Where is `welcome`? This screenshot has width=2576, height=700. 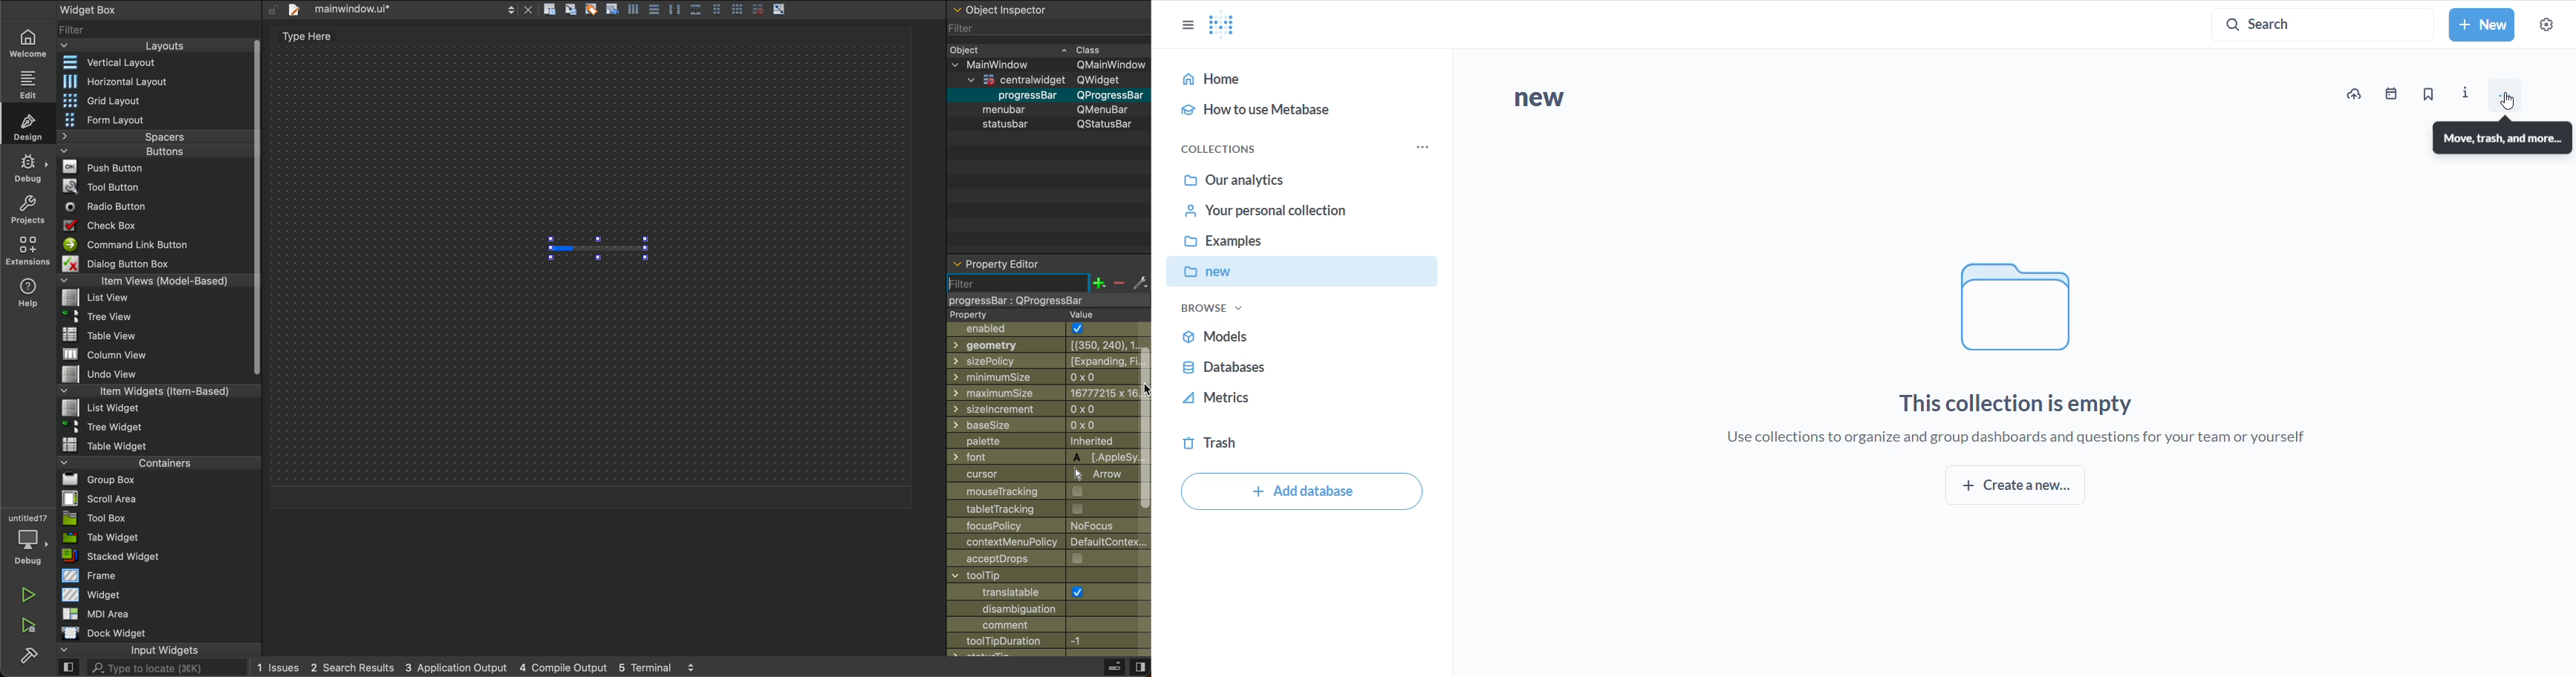
welcome is located at coordinates (27, 42).